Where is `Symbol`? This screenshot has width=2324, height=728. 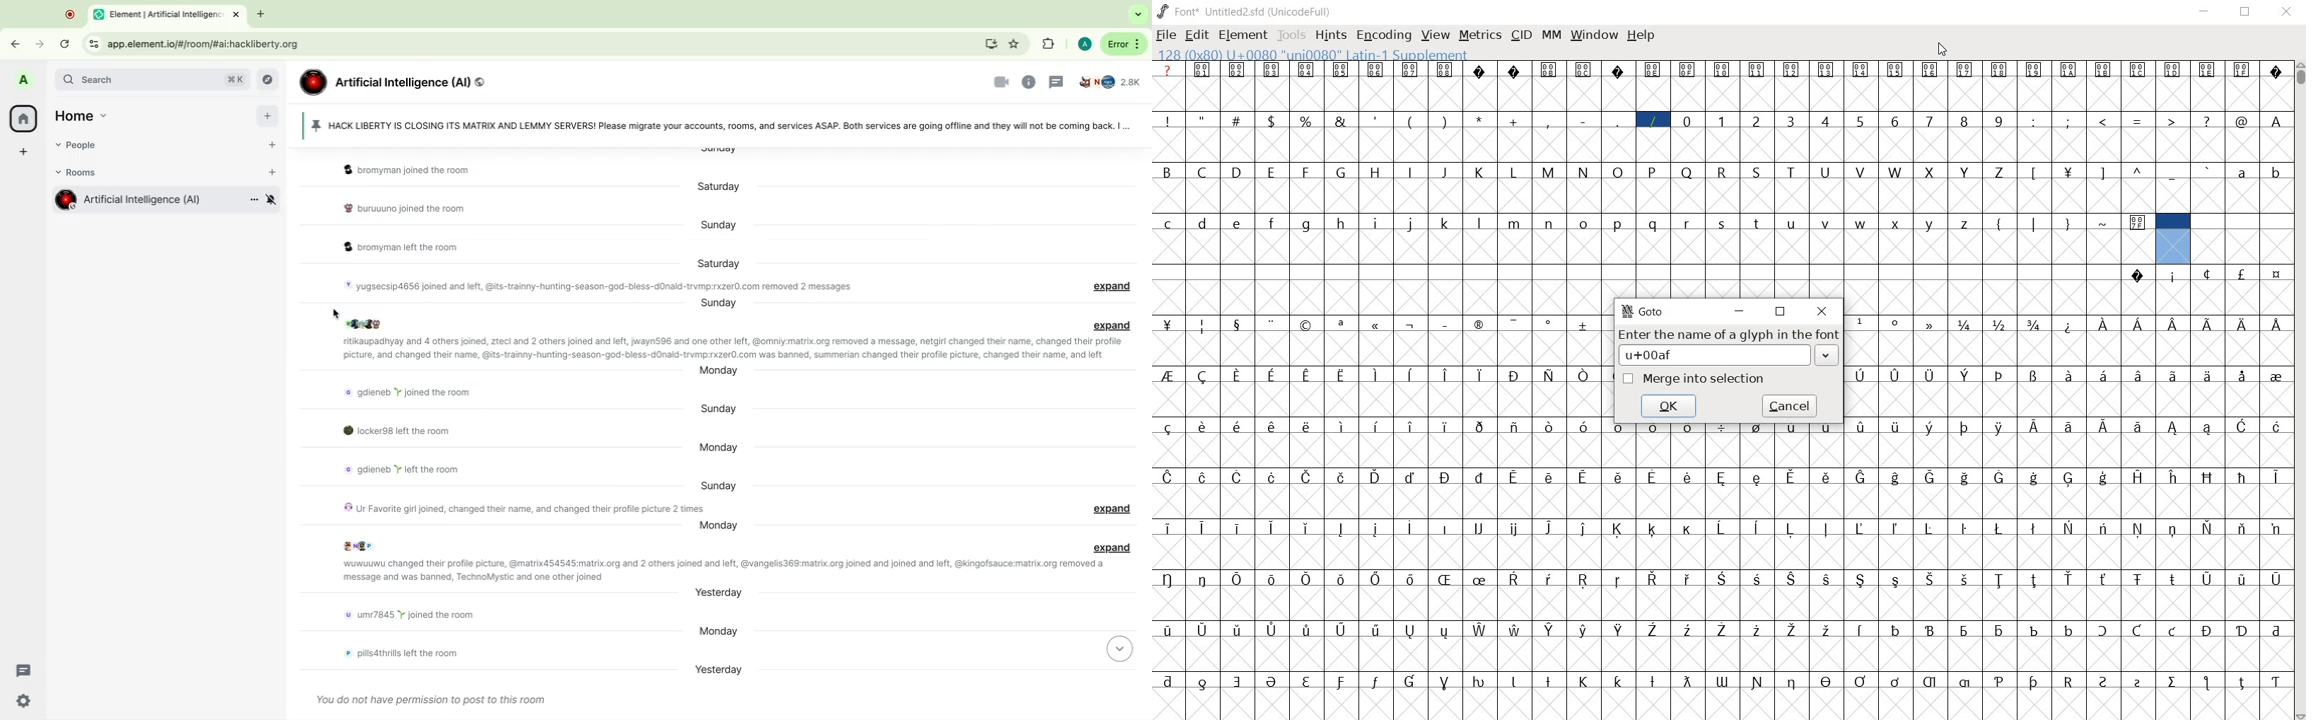
Symbol is located at coordinates (1205, 579).